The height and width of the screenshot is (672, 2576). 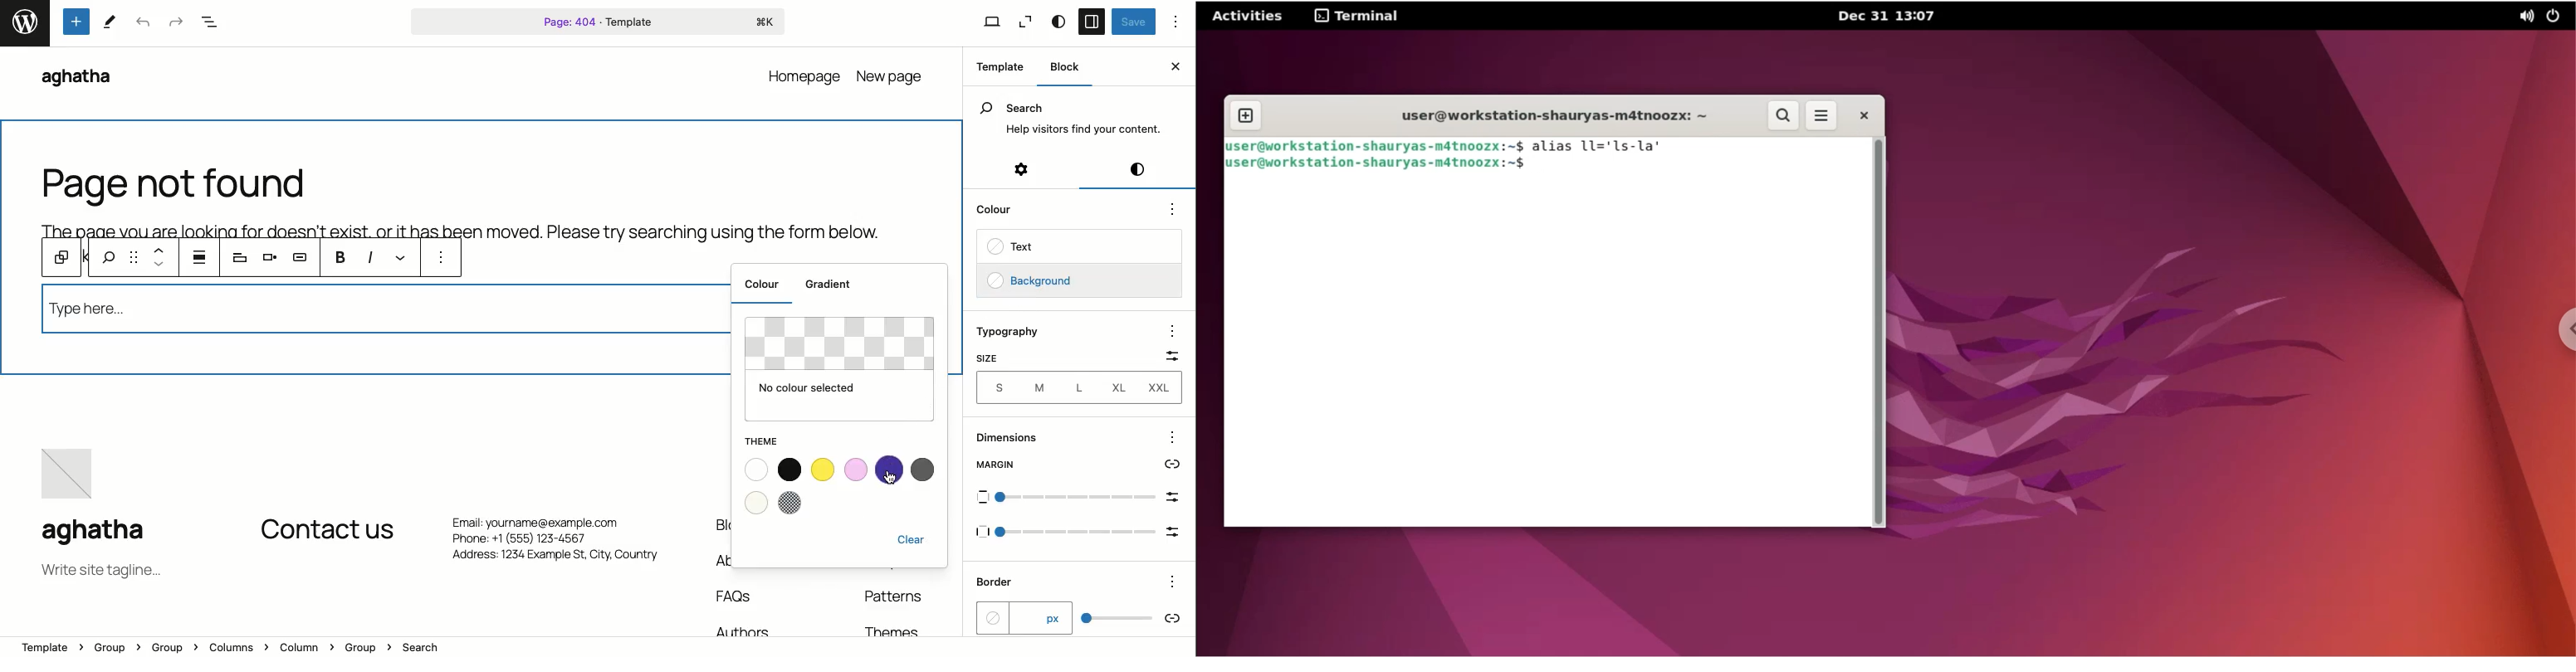 I want to click on cursor, so click(x=889, y=478).